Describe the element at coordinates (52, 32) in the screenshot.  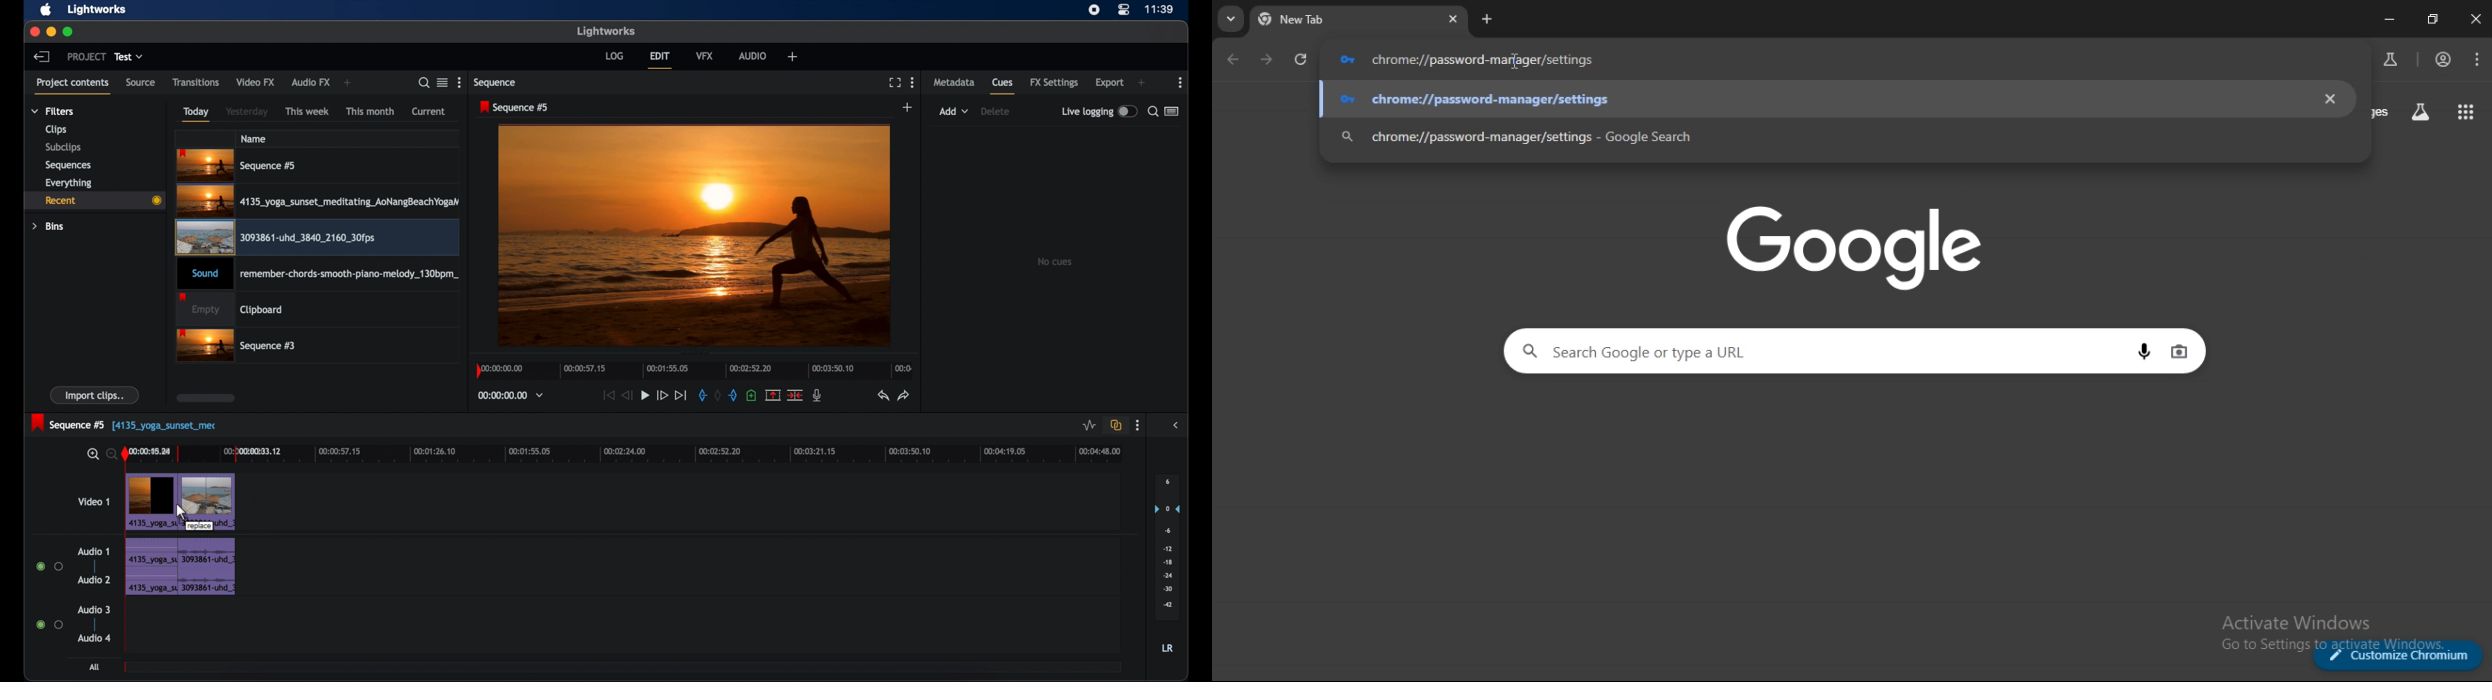
I see `minimize` at that location.